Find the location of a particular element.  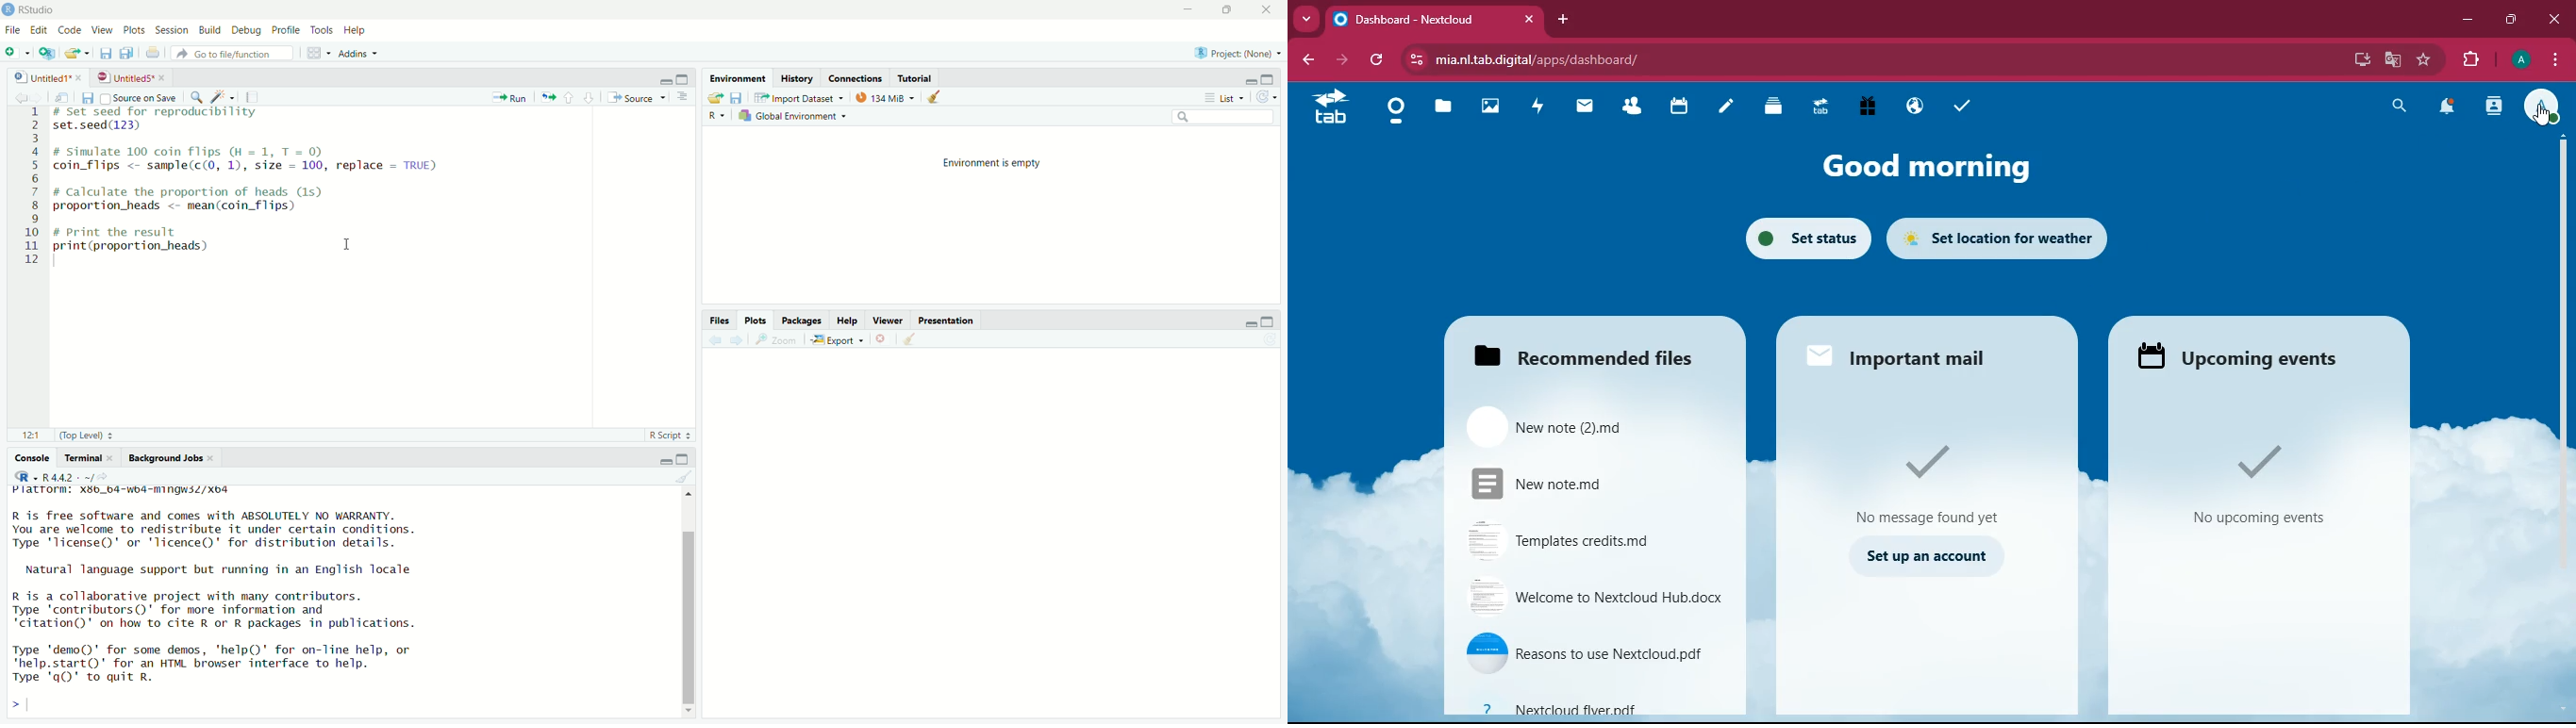

notes is located at coordinates (1725, 108).